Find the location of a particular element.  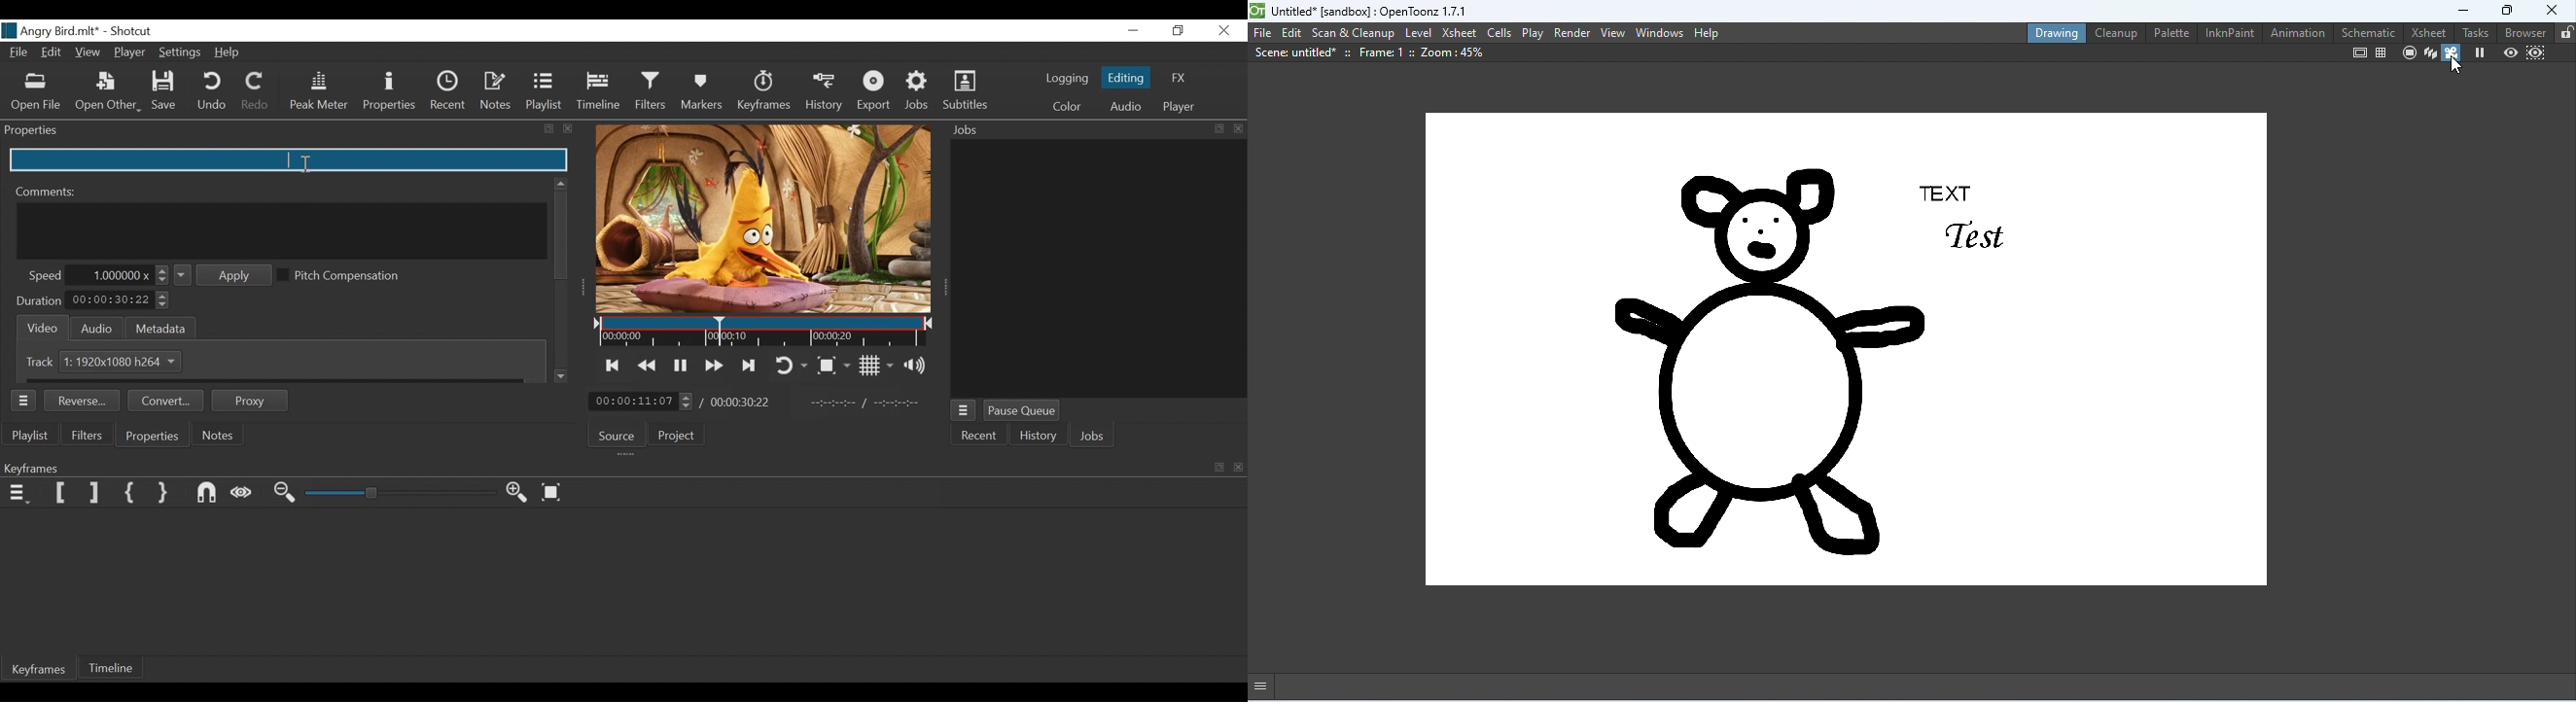

Set Second Simple Keyframe is located at coordinates (166, 493).